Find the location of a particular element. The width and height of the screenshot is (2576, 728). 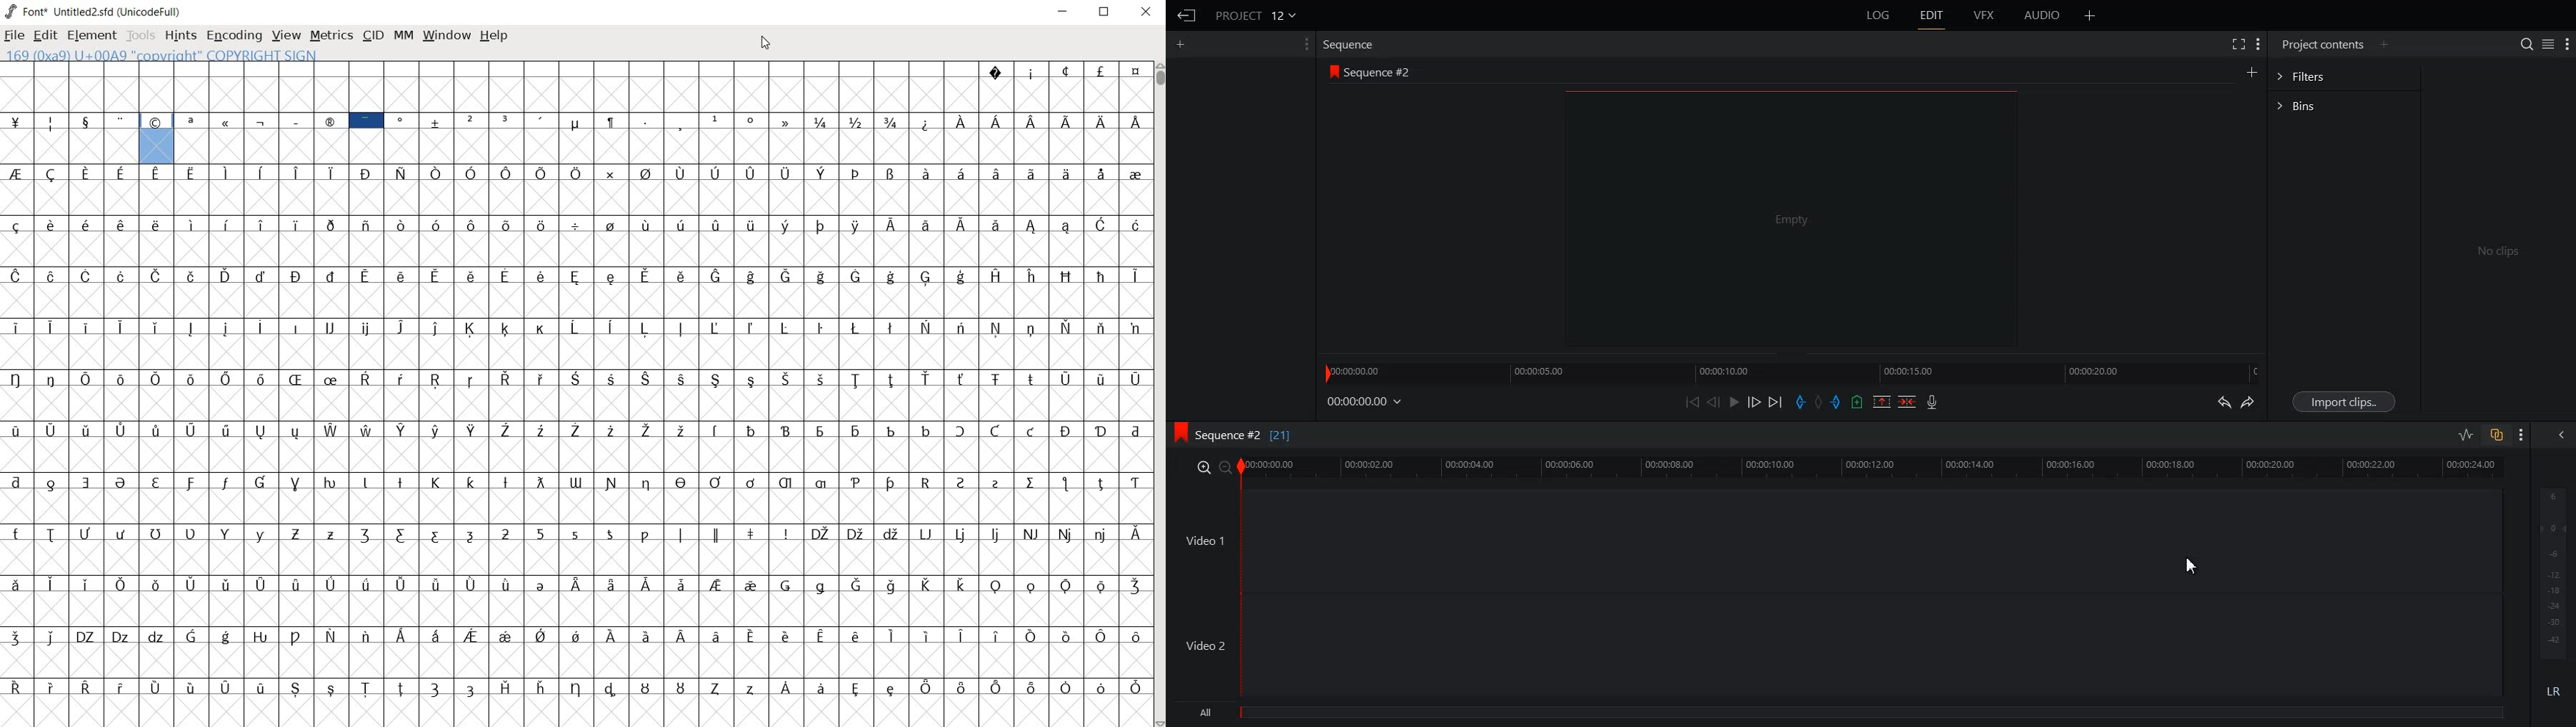

close is located at coordinates (764, 44).